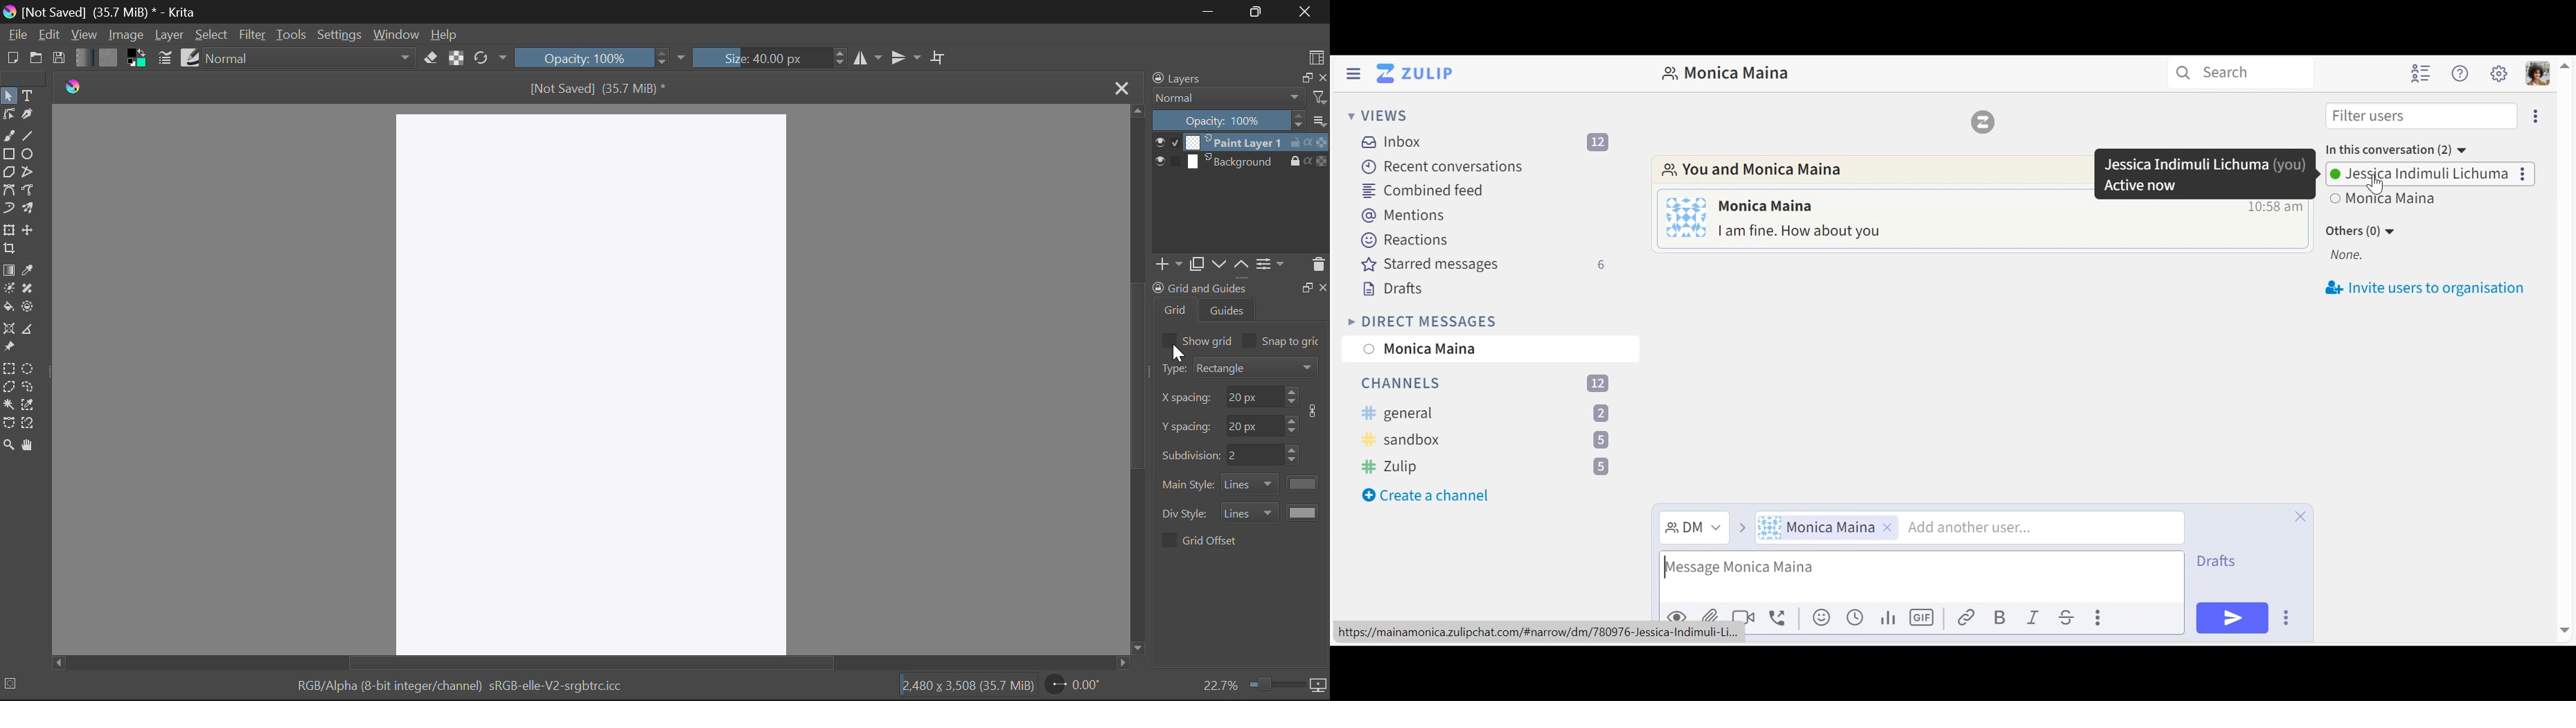  I want to click on Rectangle, so click(9, 155).